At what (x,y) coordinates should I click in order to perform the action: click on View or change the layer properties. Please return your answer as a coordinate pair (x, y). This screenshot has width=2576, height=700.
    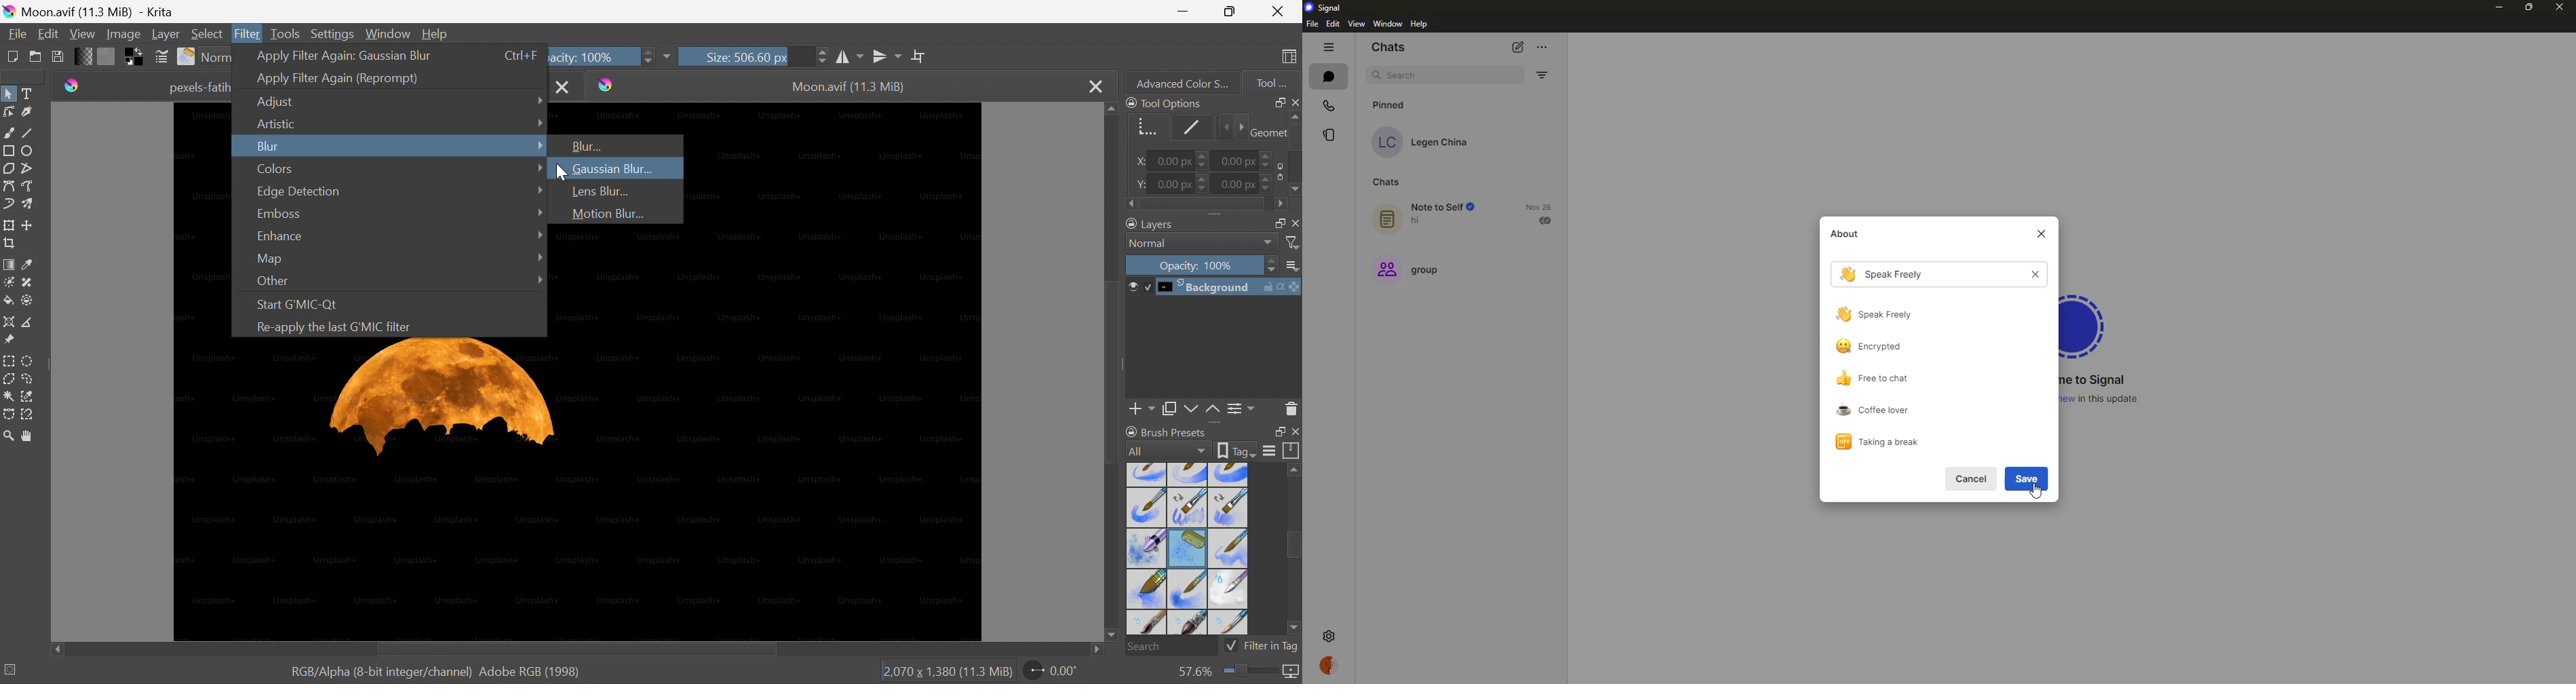
    Looking at the image, I should click on (1242, 411).